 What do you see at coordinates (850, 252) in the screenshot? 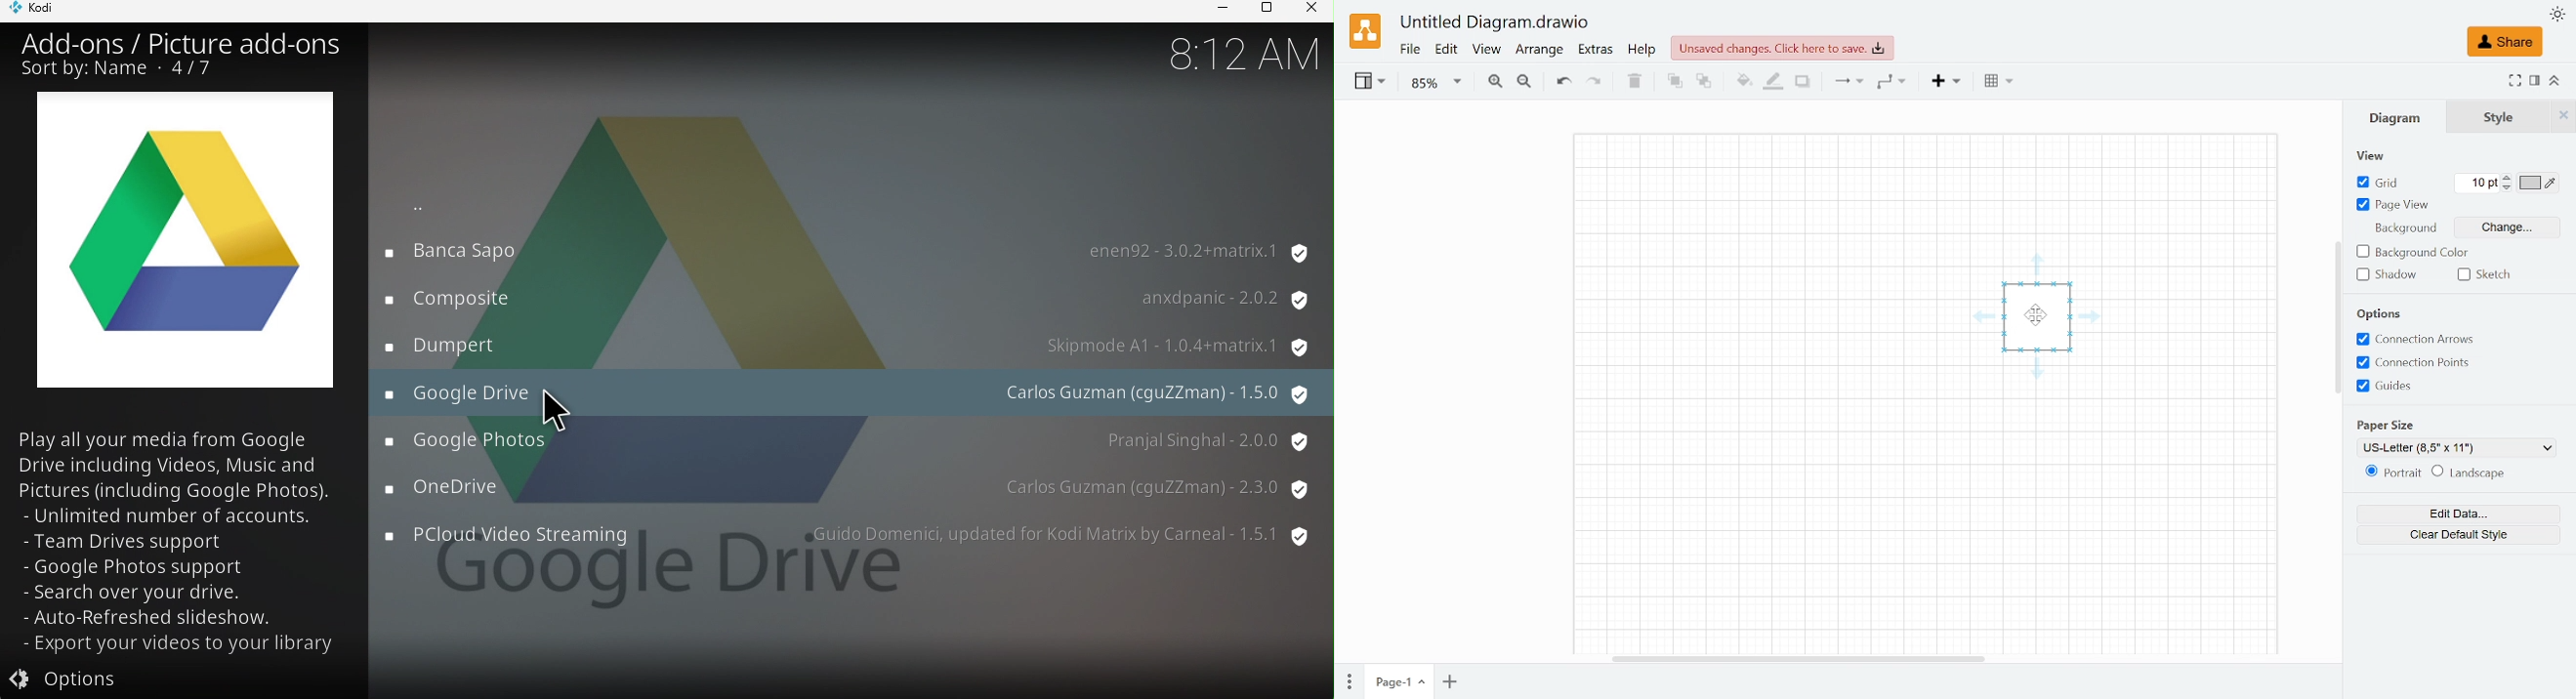
I see `Banca sapo` at bounding box center [850, 252].